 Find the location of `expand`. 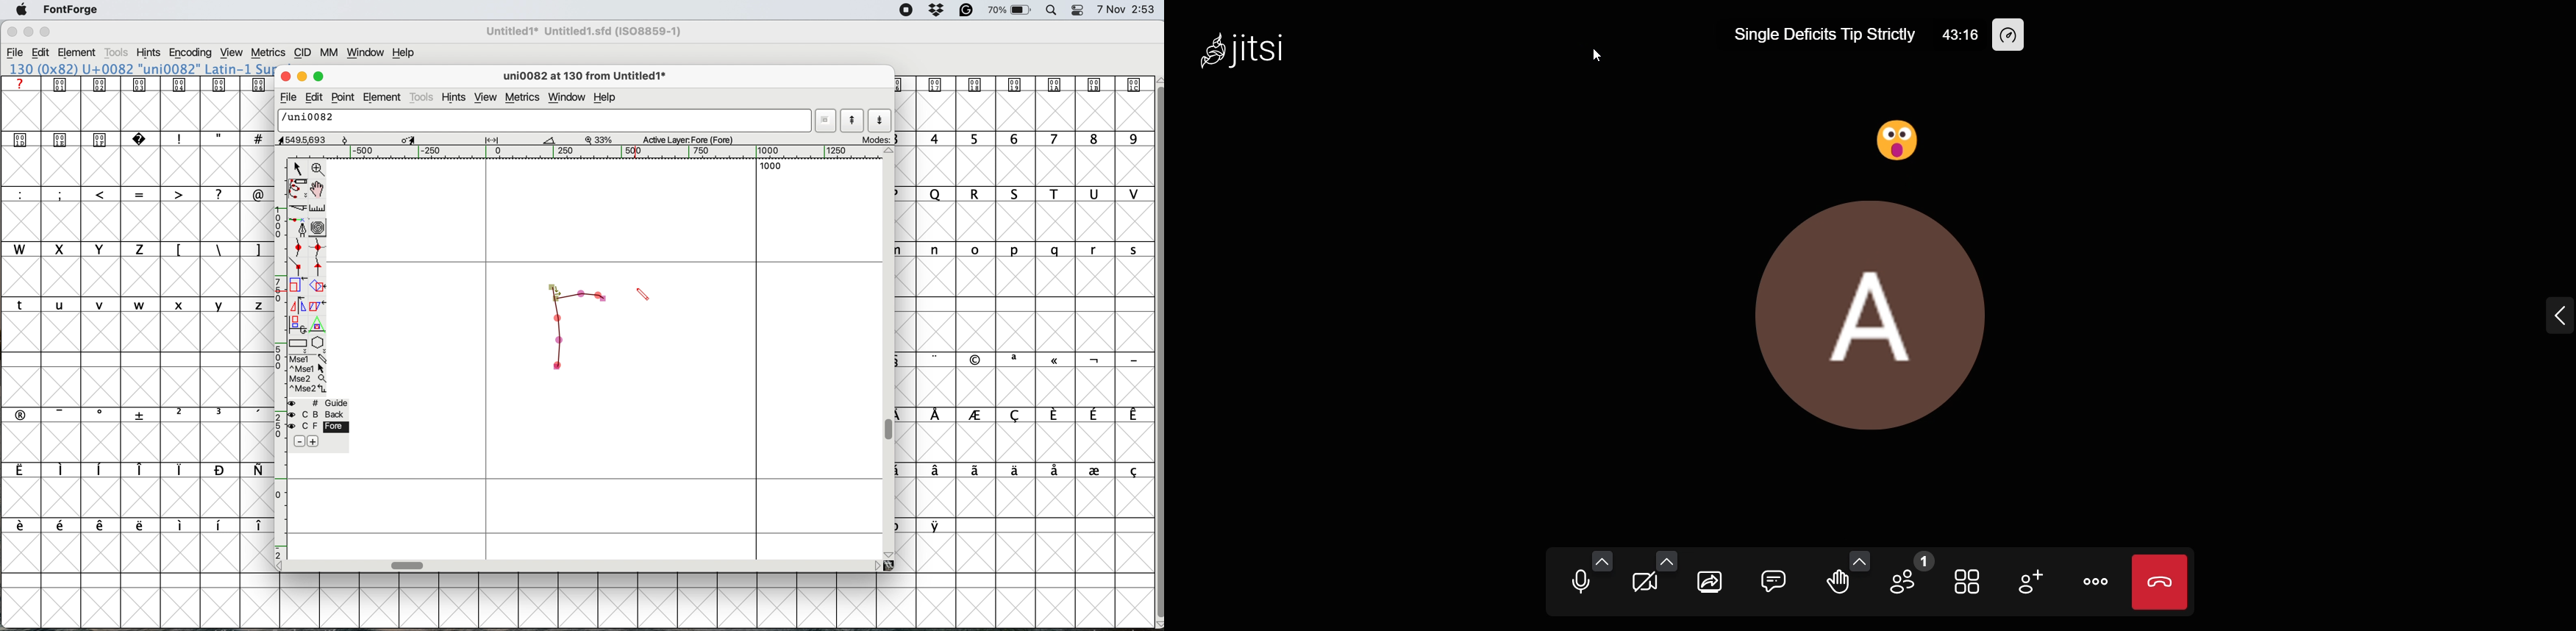

expand is located at coordinates (2550, 320).